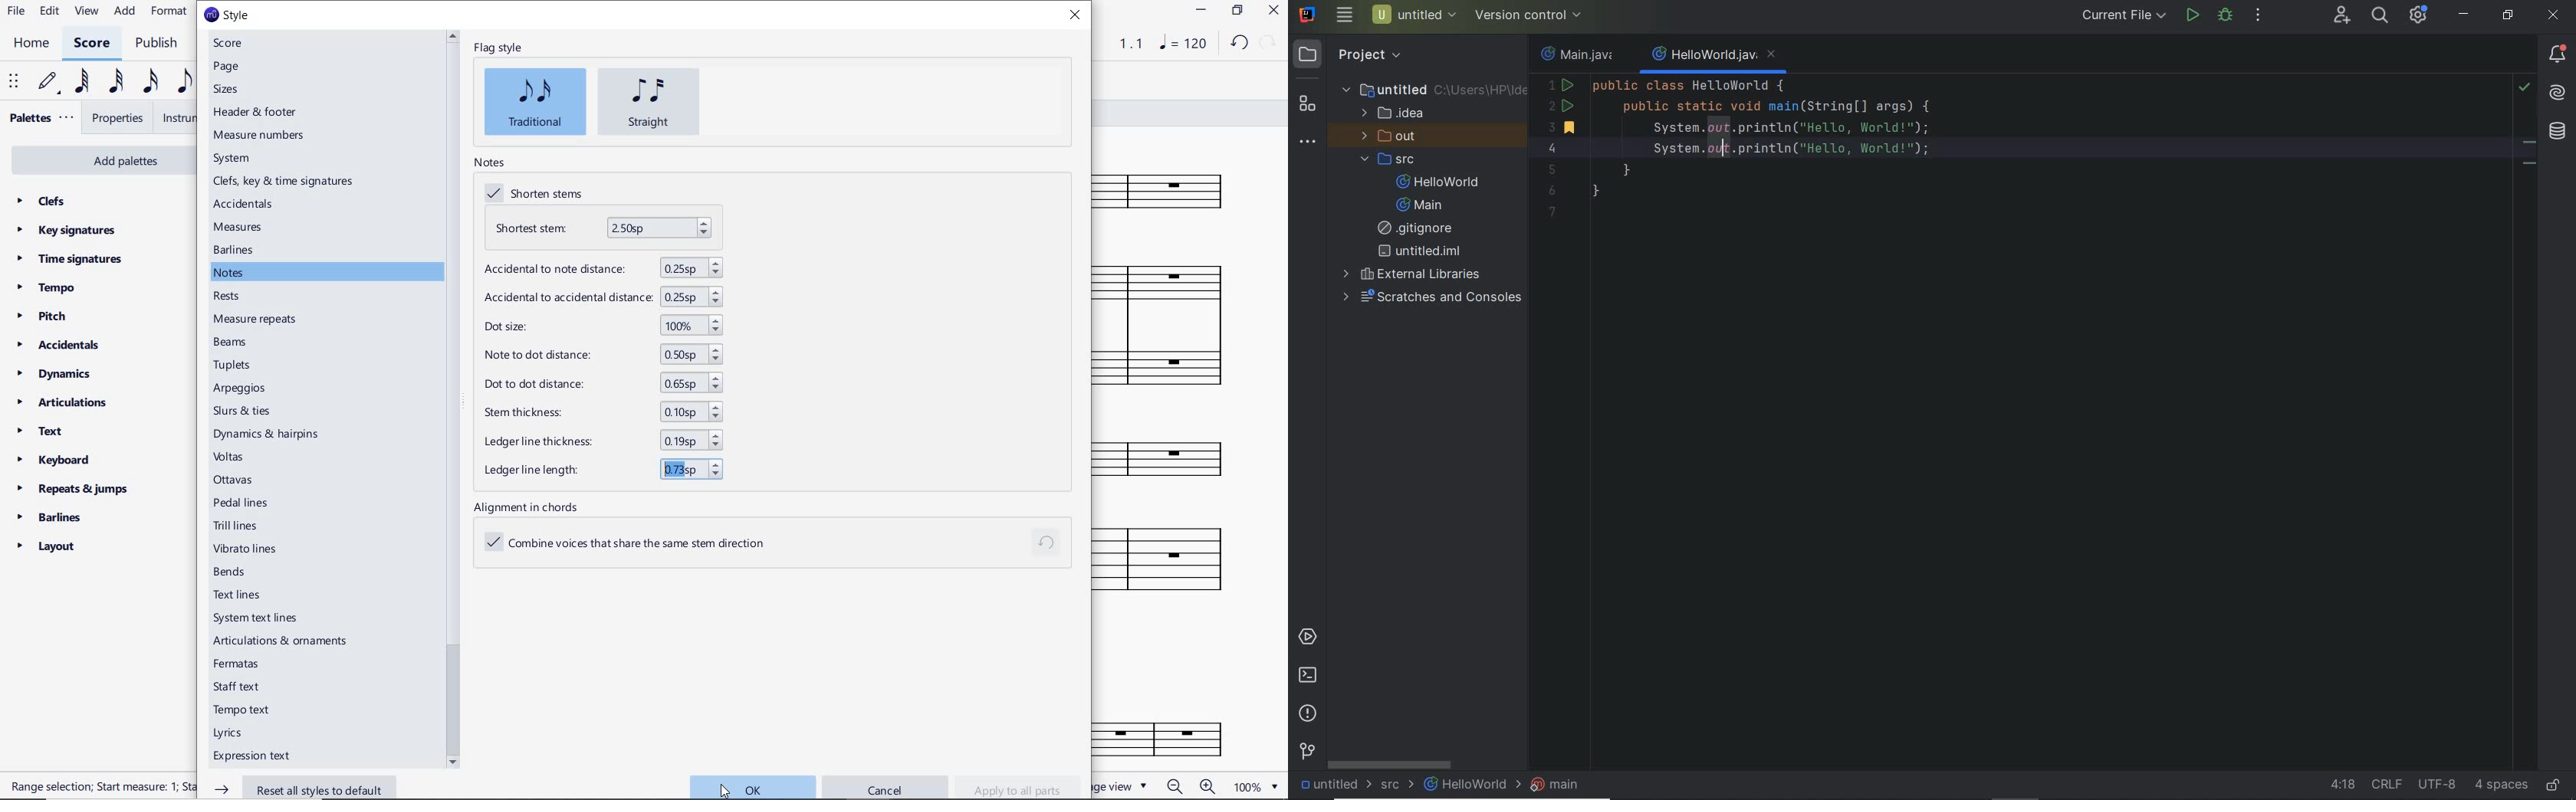 Image resolution: width=2576 pixels, height=812 pixels. Describe the element at coordinates (1398, 783) in the screenshot. I see `src` at that location.